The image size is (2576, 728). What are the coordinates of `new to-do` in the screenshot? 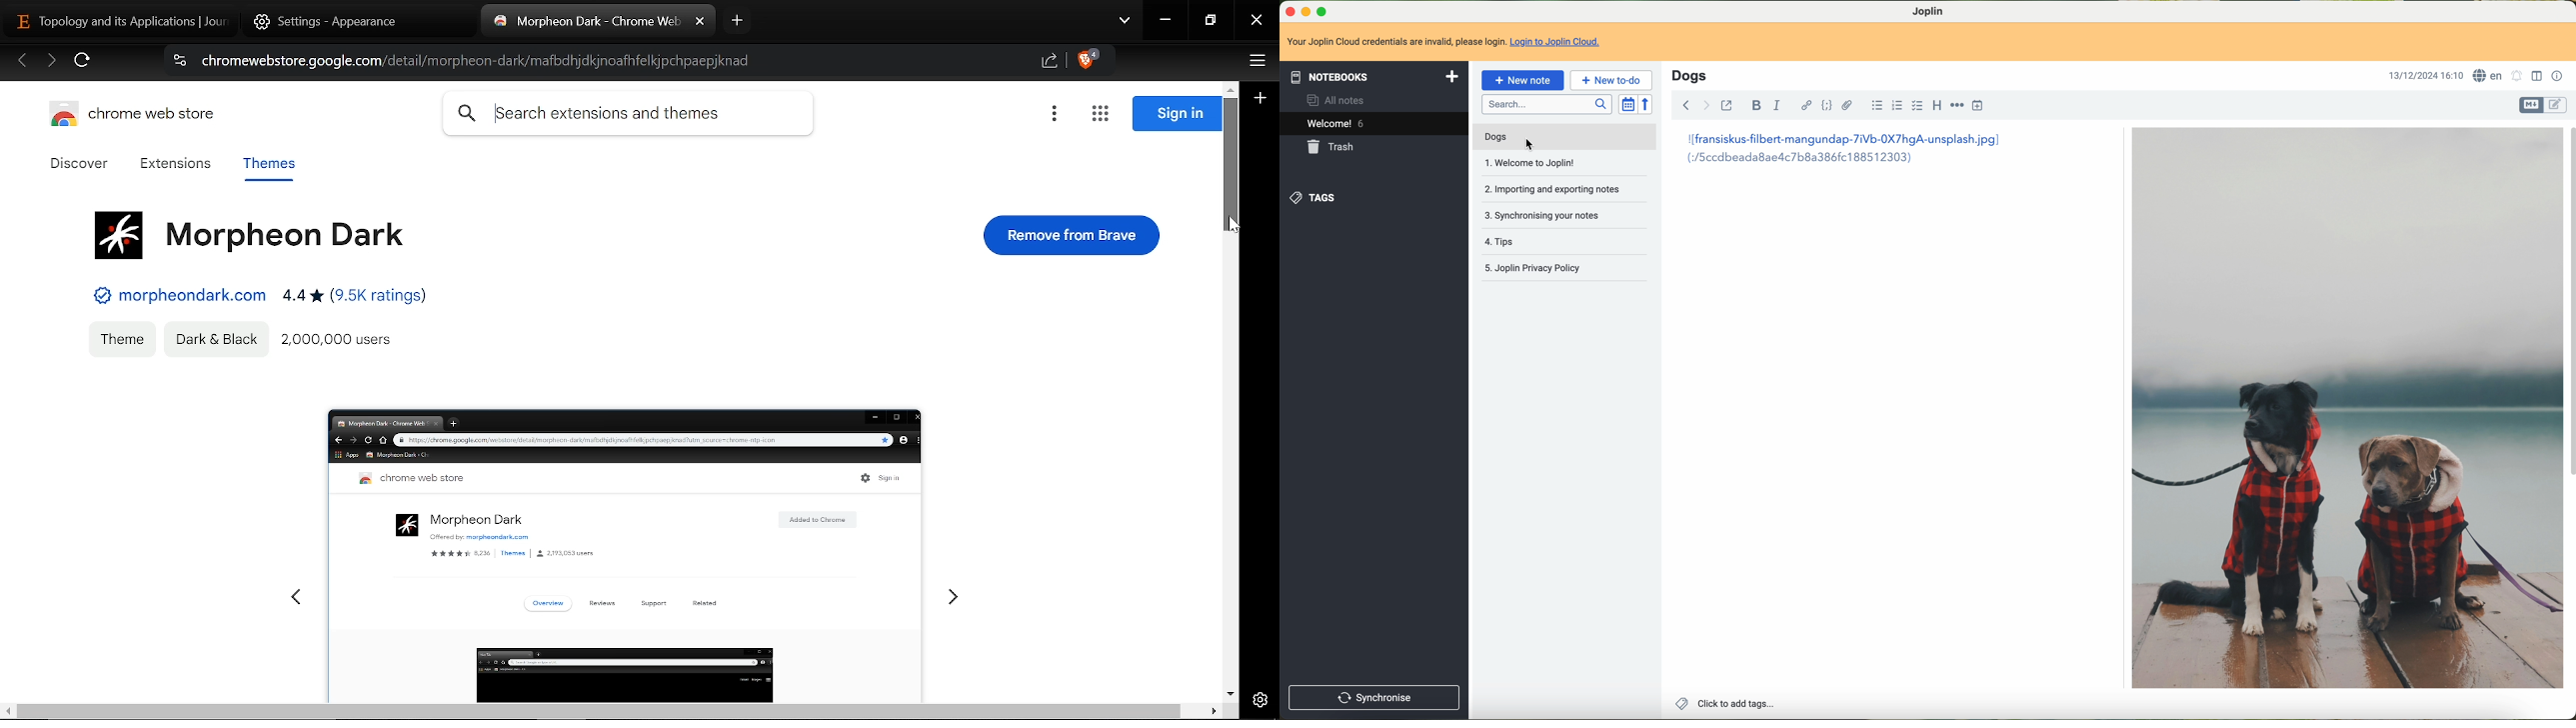 It's located at (1612, 81).